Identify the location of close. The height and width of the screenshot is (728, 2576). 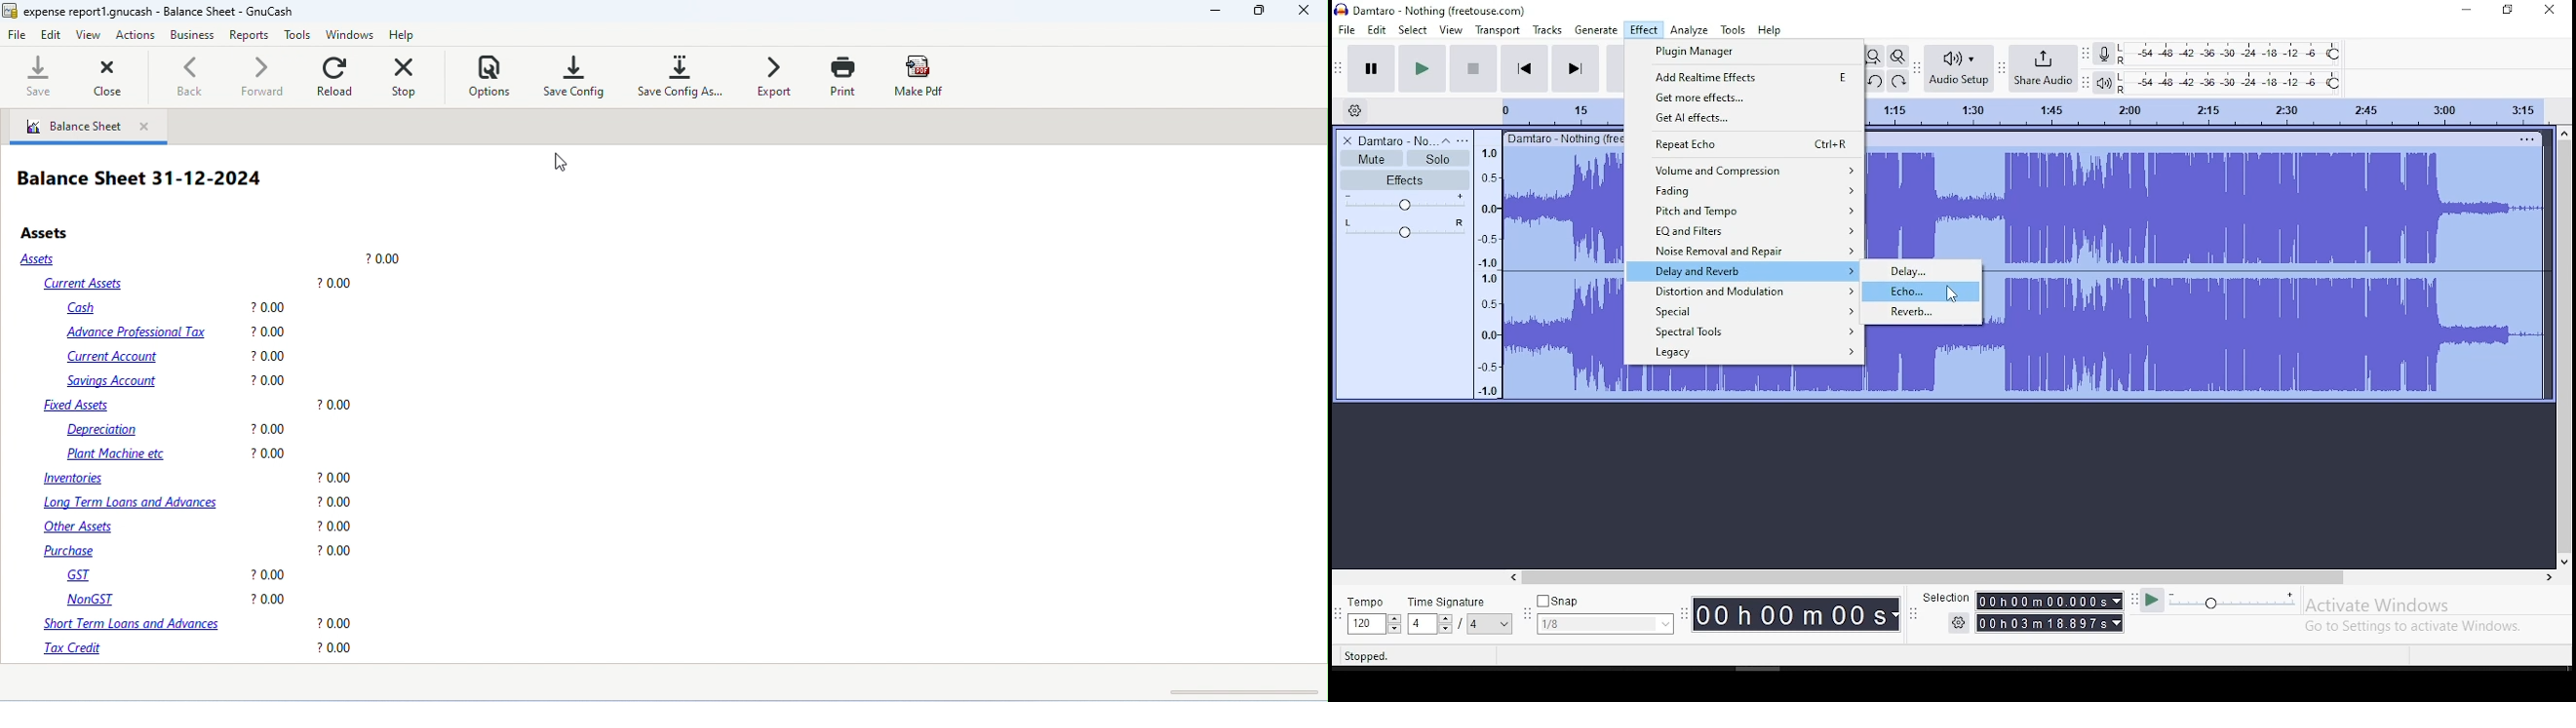
(96, 77).